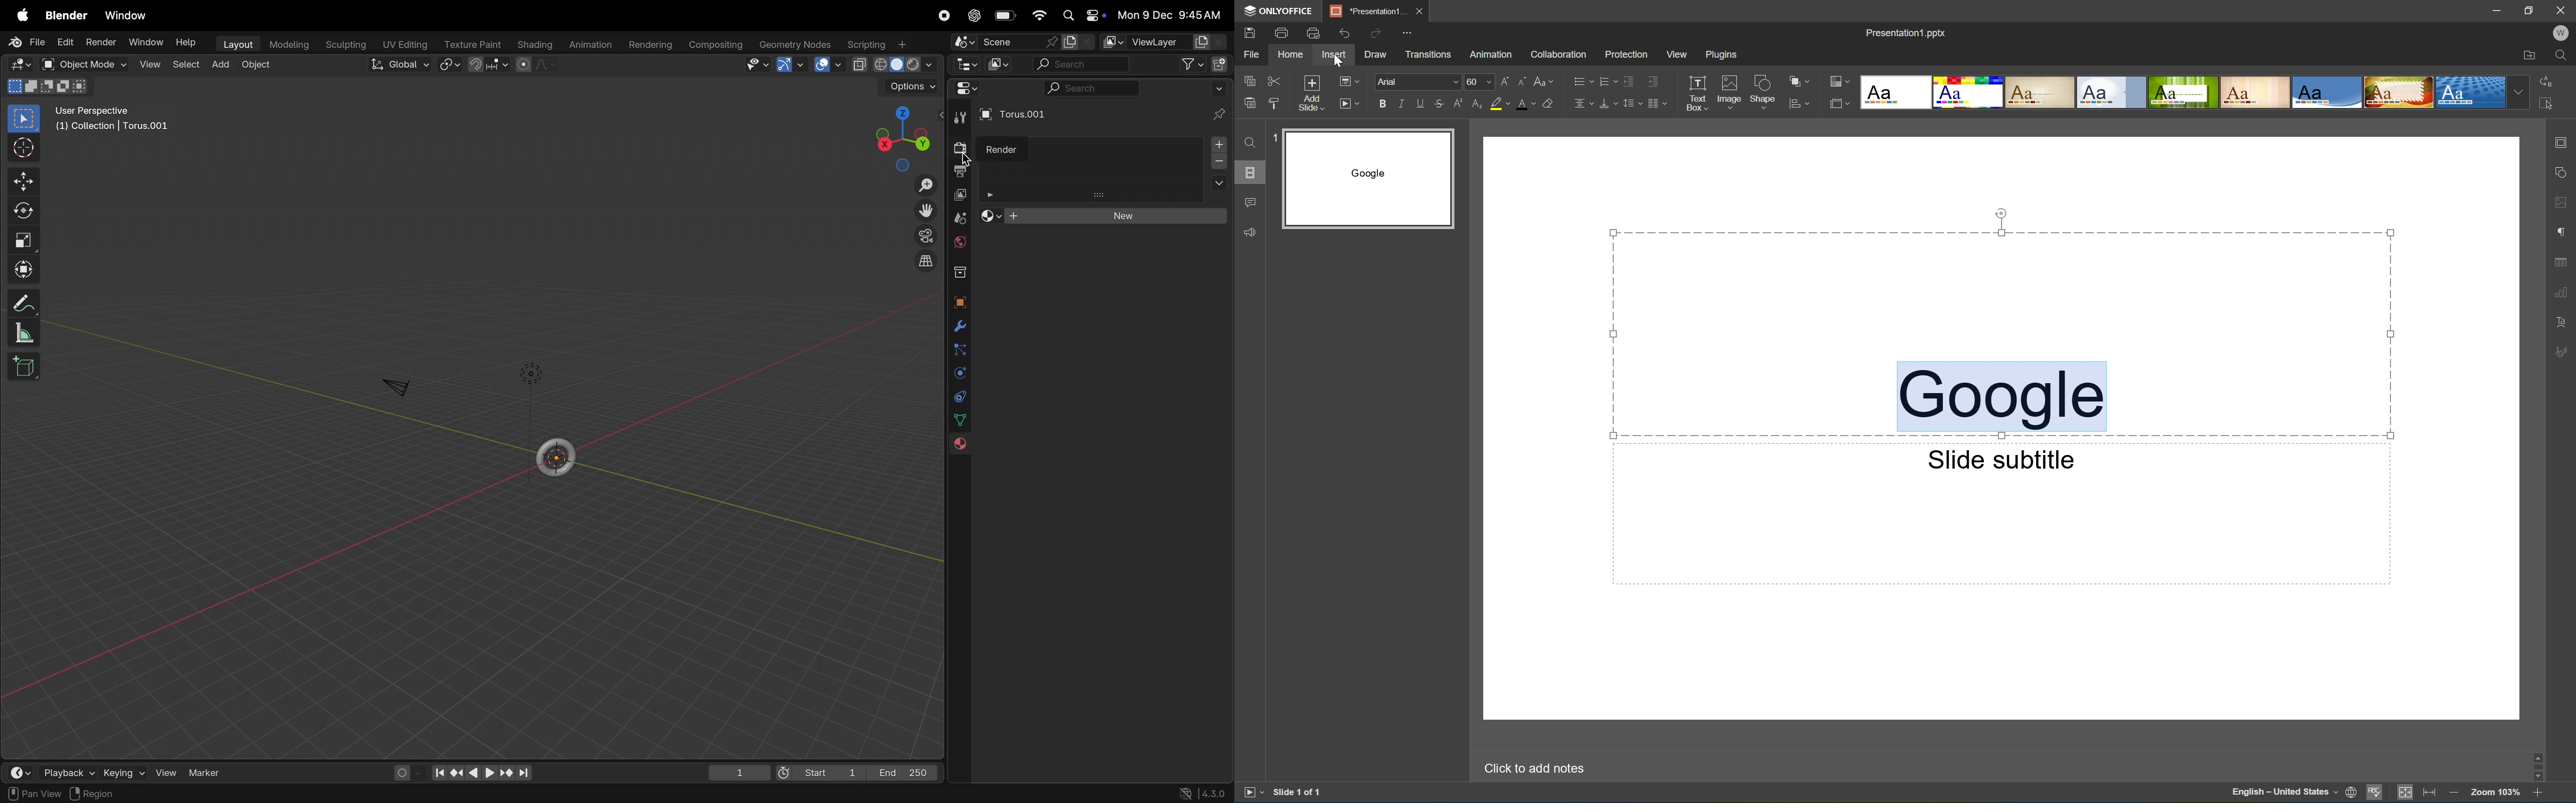  I want to click on Shape settings, so click(2562, 172).